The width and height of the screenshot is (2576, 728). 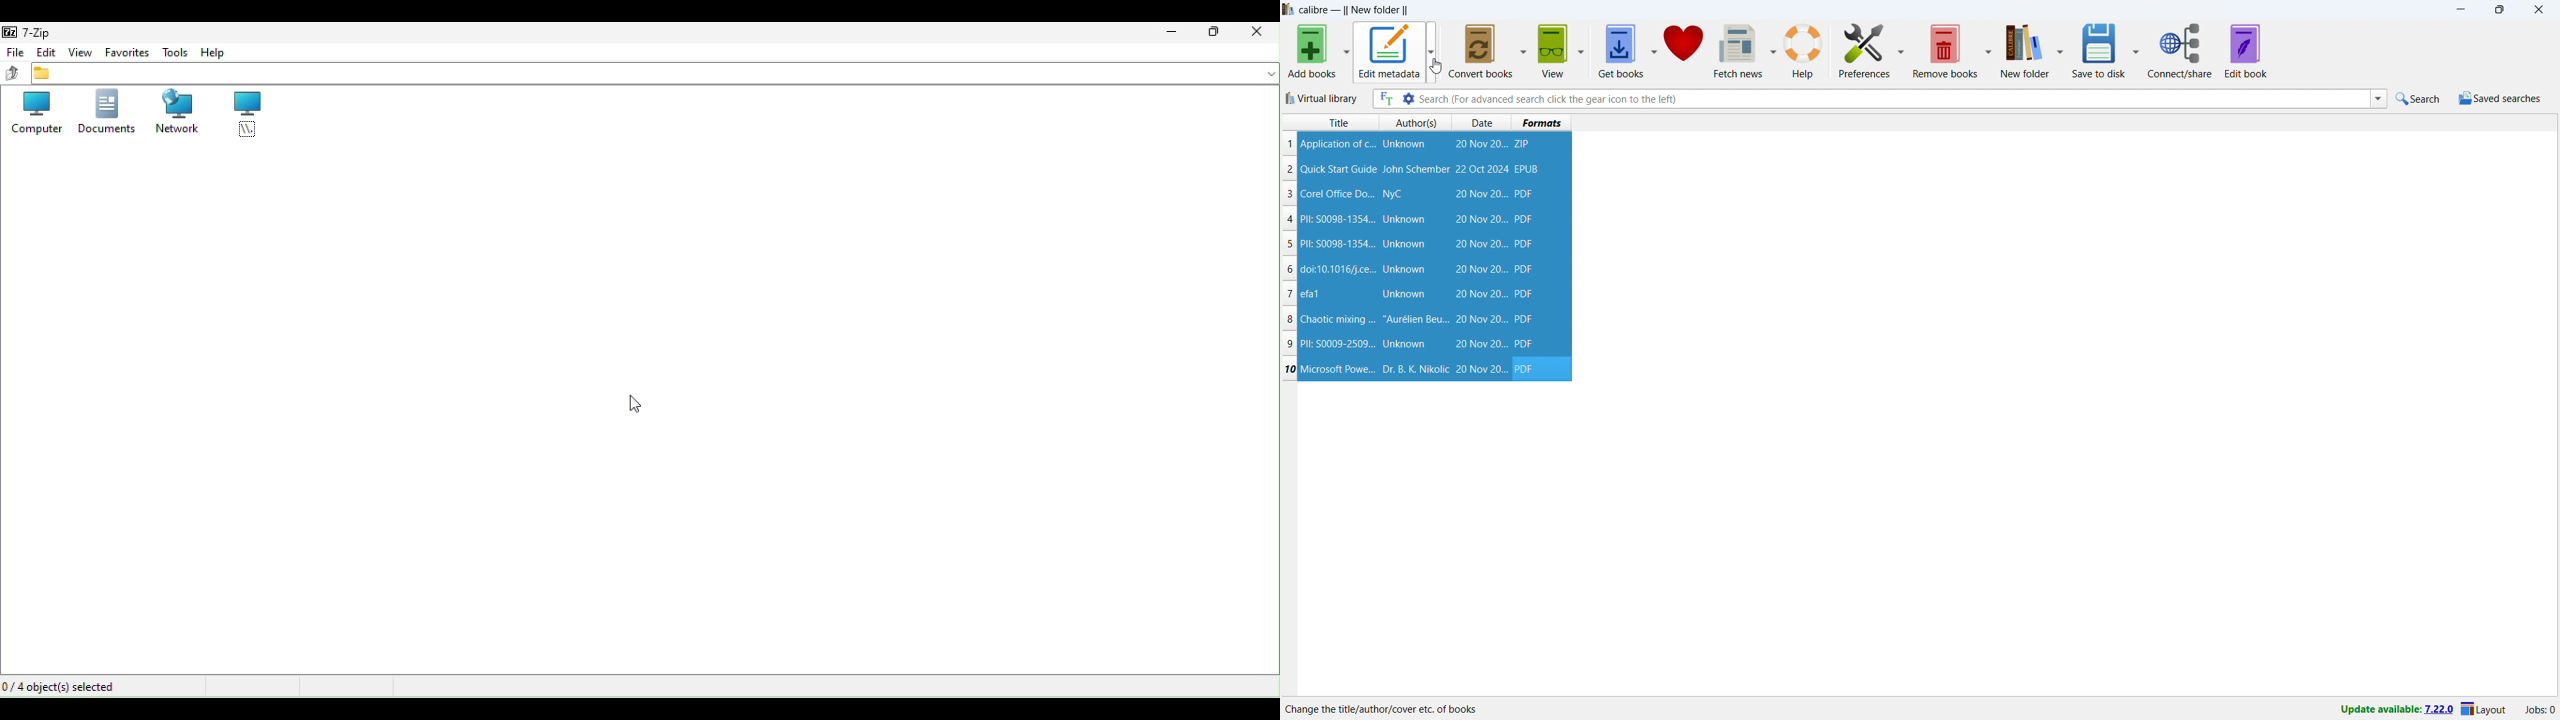 What do you see at coordinates (1339, 343) in the screenshot?
I see `PII: S0009-2509...` at bounding box center [1339, 343].